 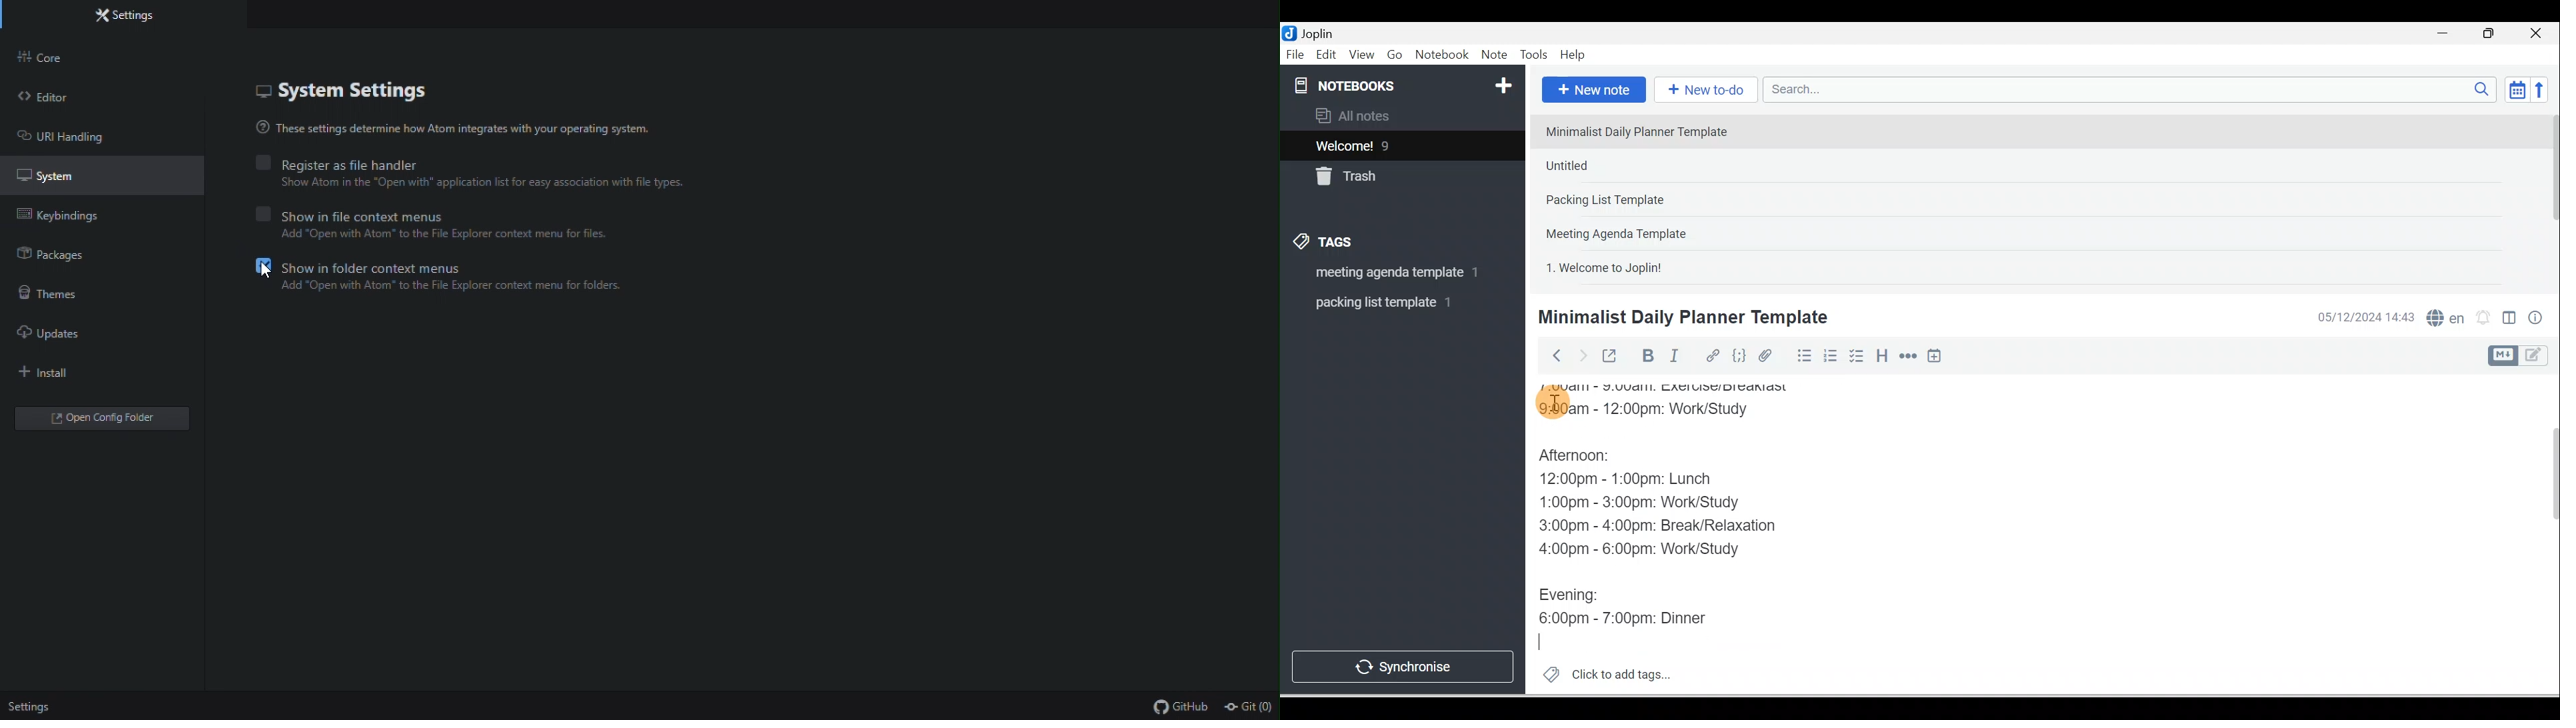 What do you see at coordinates (99, 415) in the screenshot?
I see `open config folder` at bounding box center [99, 415].